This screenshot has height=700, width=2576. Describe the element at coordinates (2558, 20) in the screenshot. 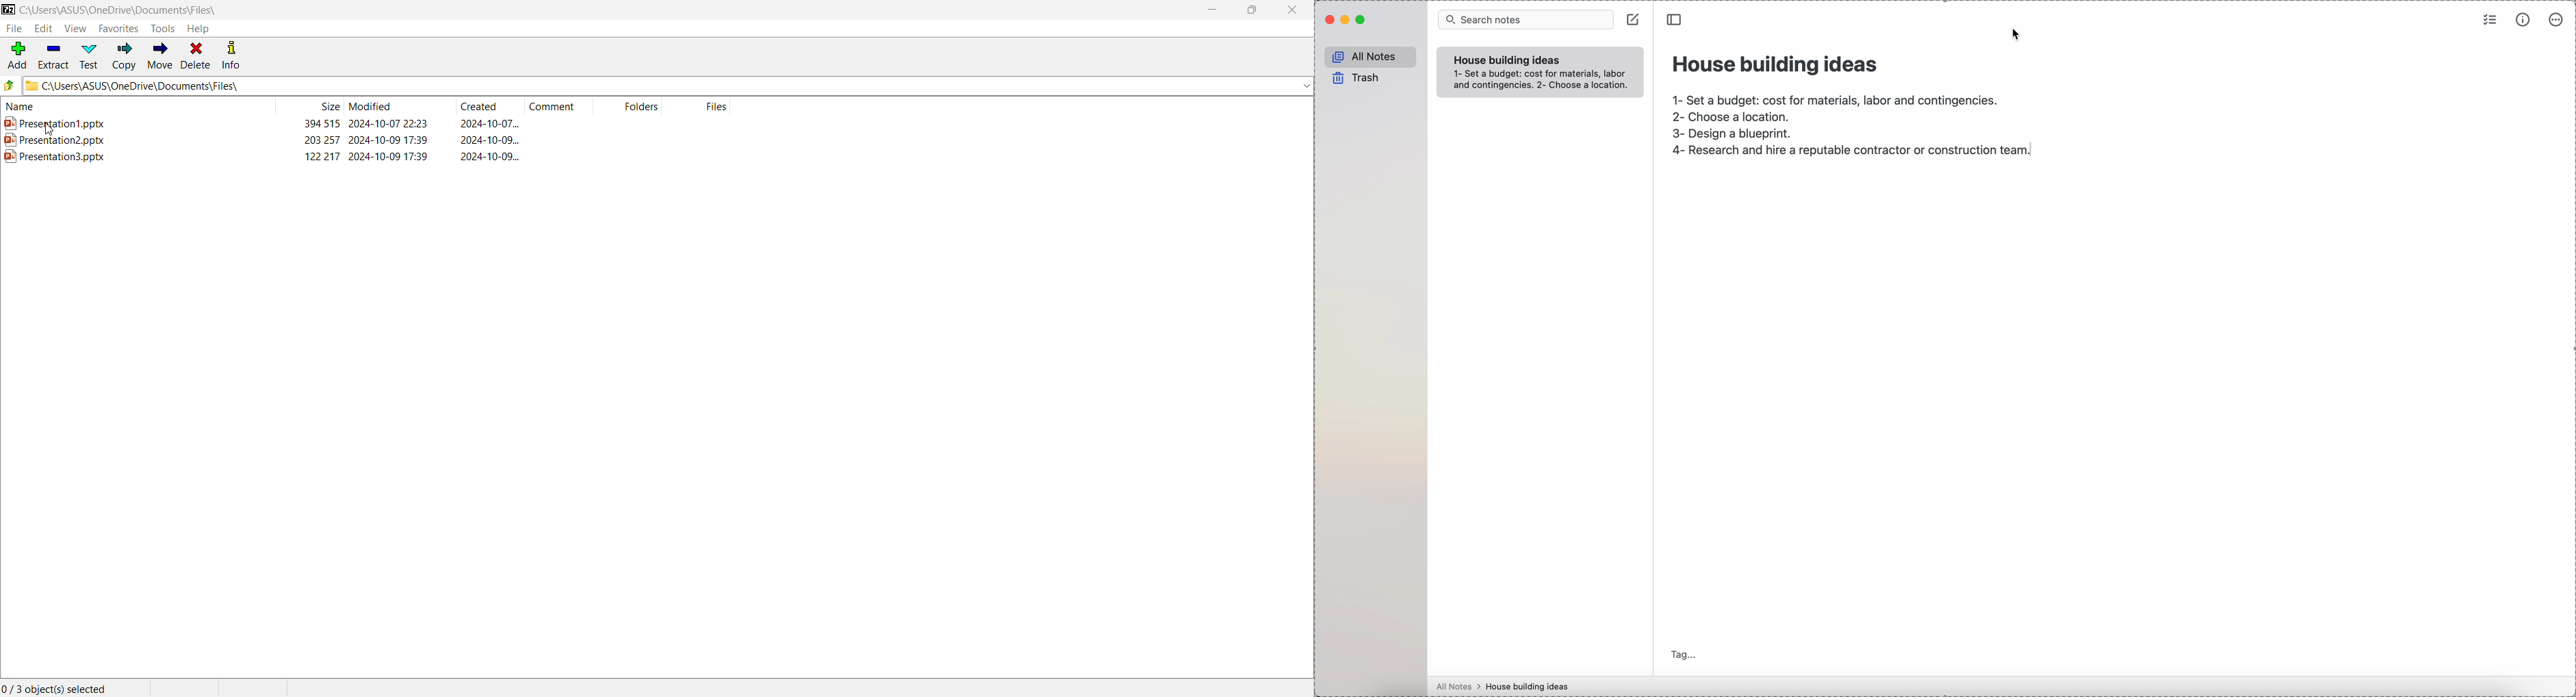

I see `more options` at that location.